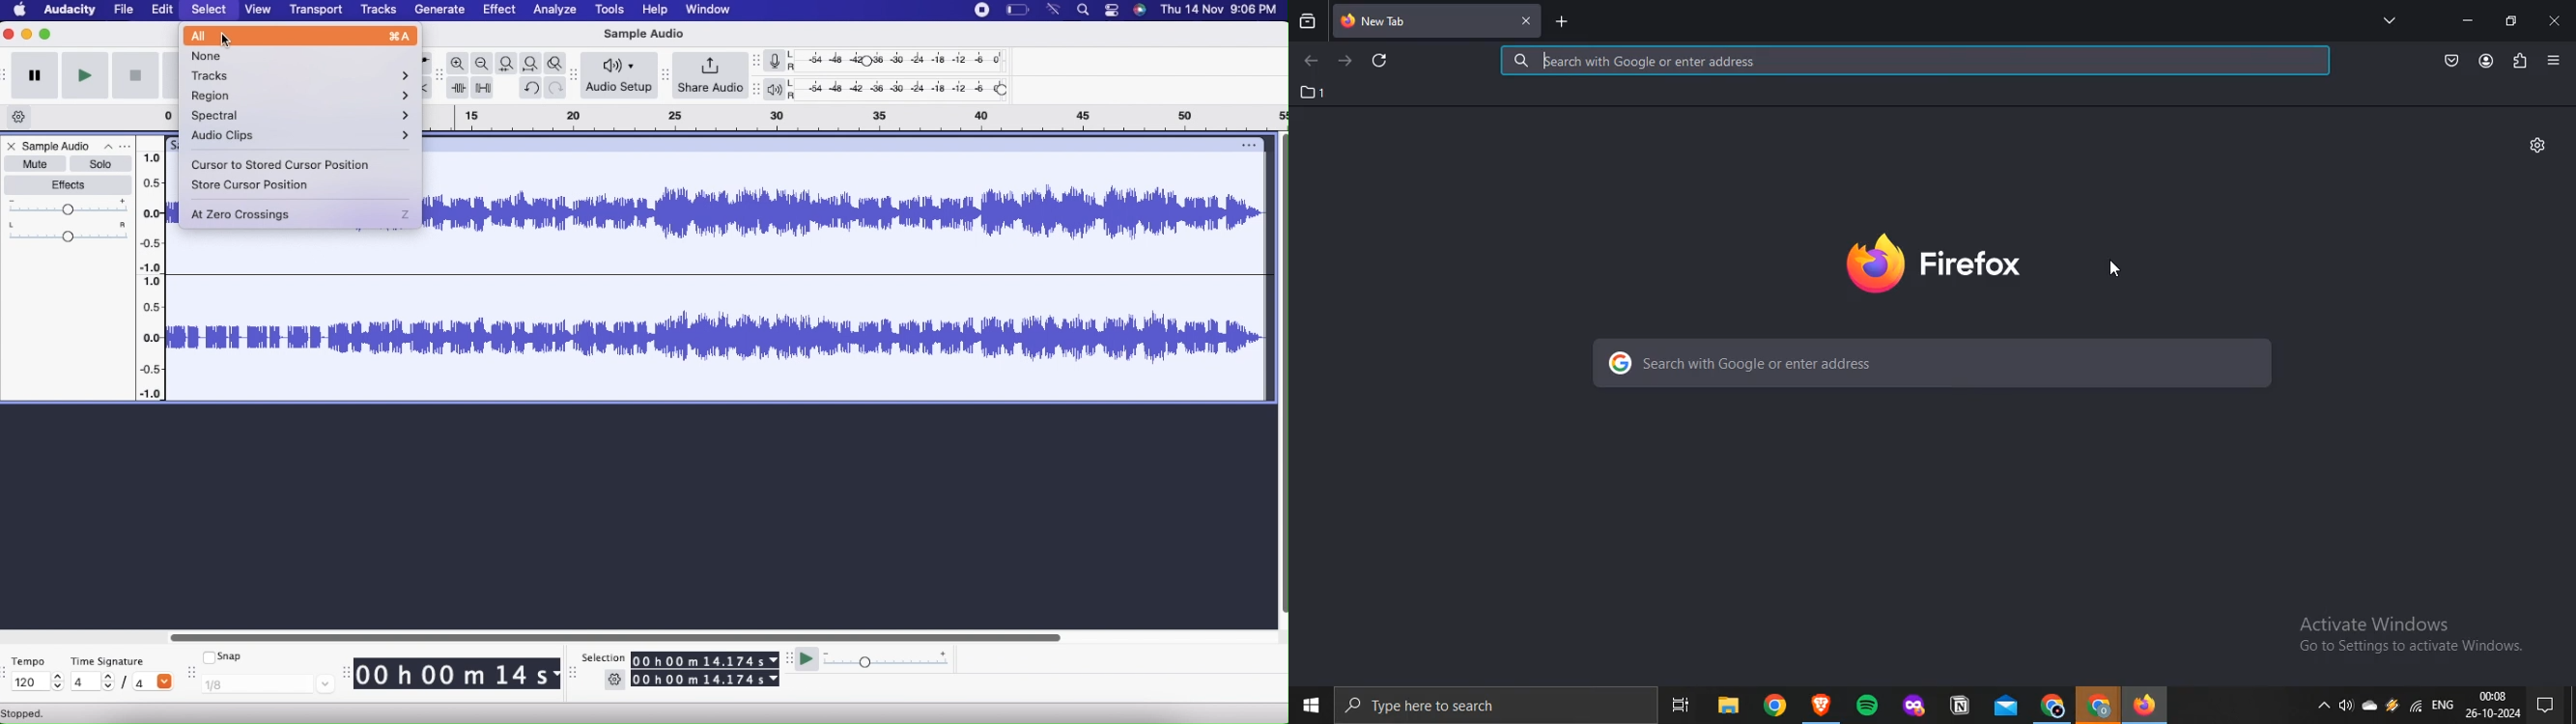 The height and width of the screenshot is (728, 2576). What do you see at coordinates (32, 715) in the screenshot?
I see `Stopped` at bounding box center [32, 715].